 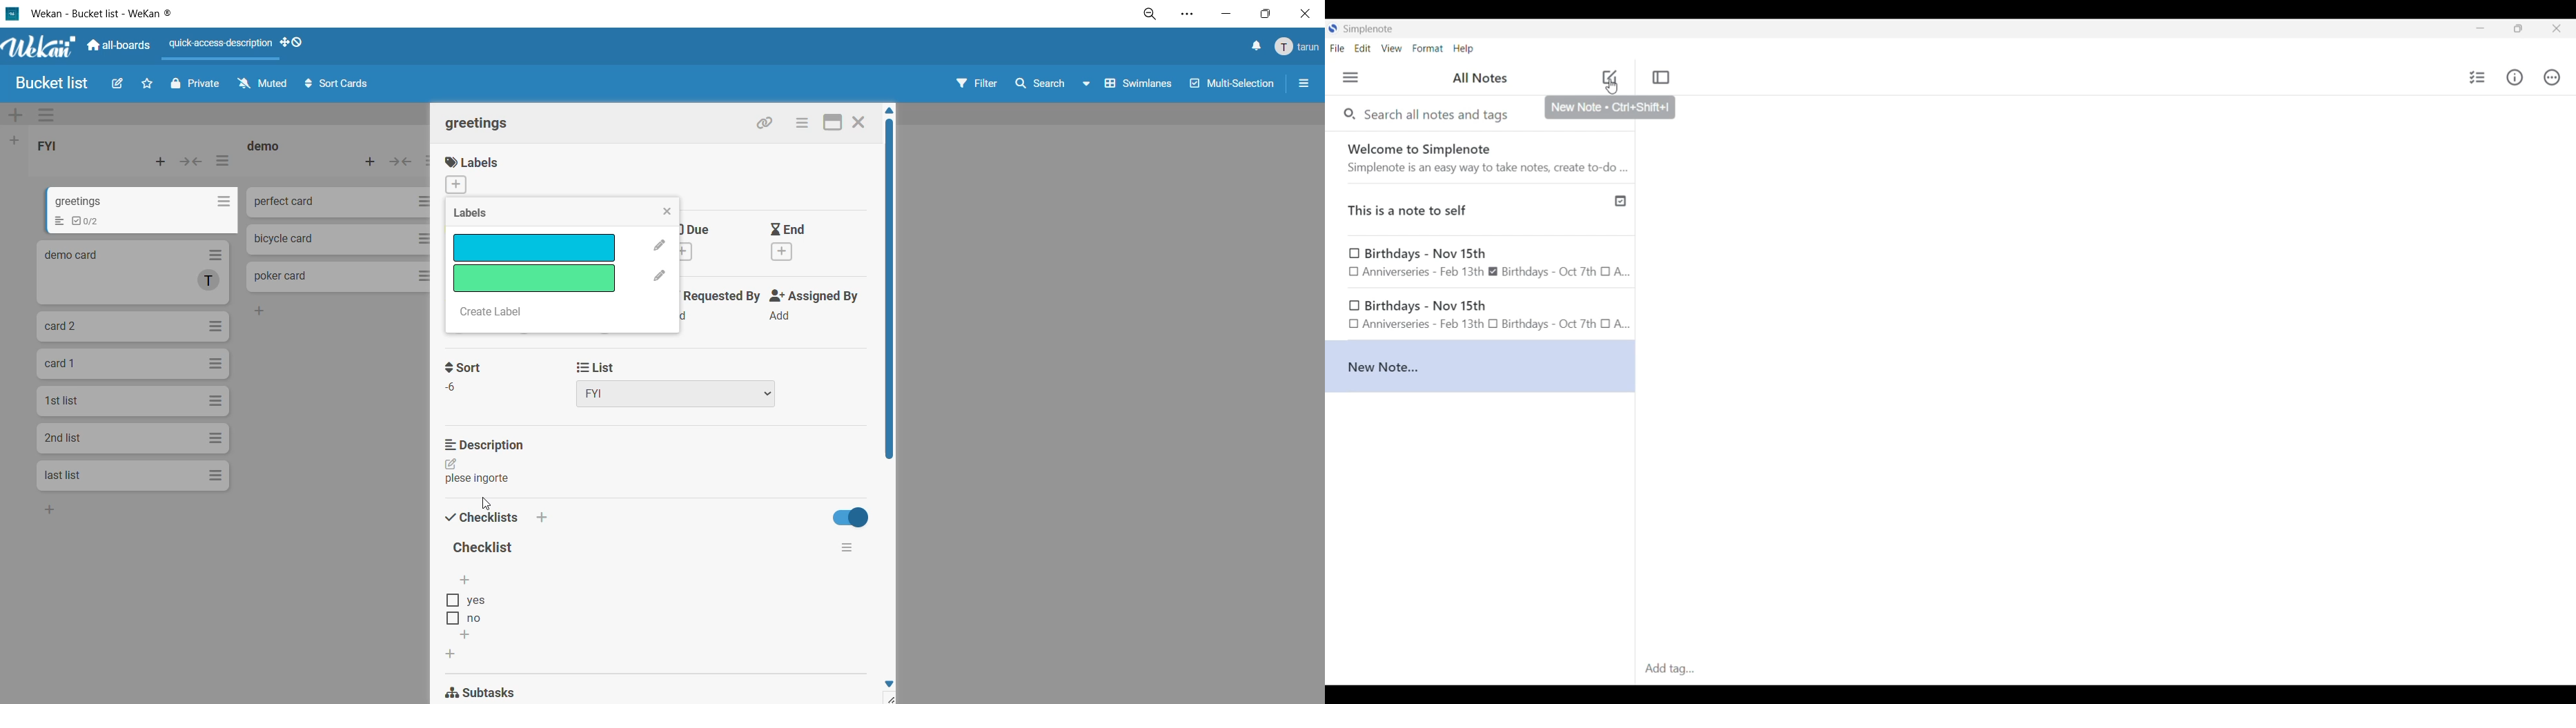 I want to click on Search all notes and tags, so click(x=1440, y=113).